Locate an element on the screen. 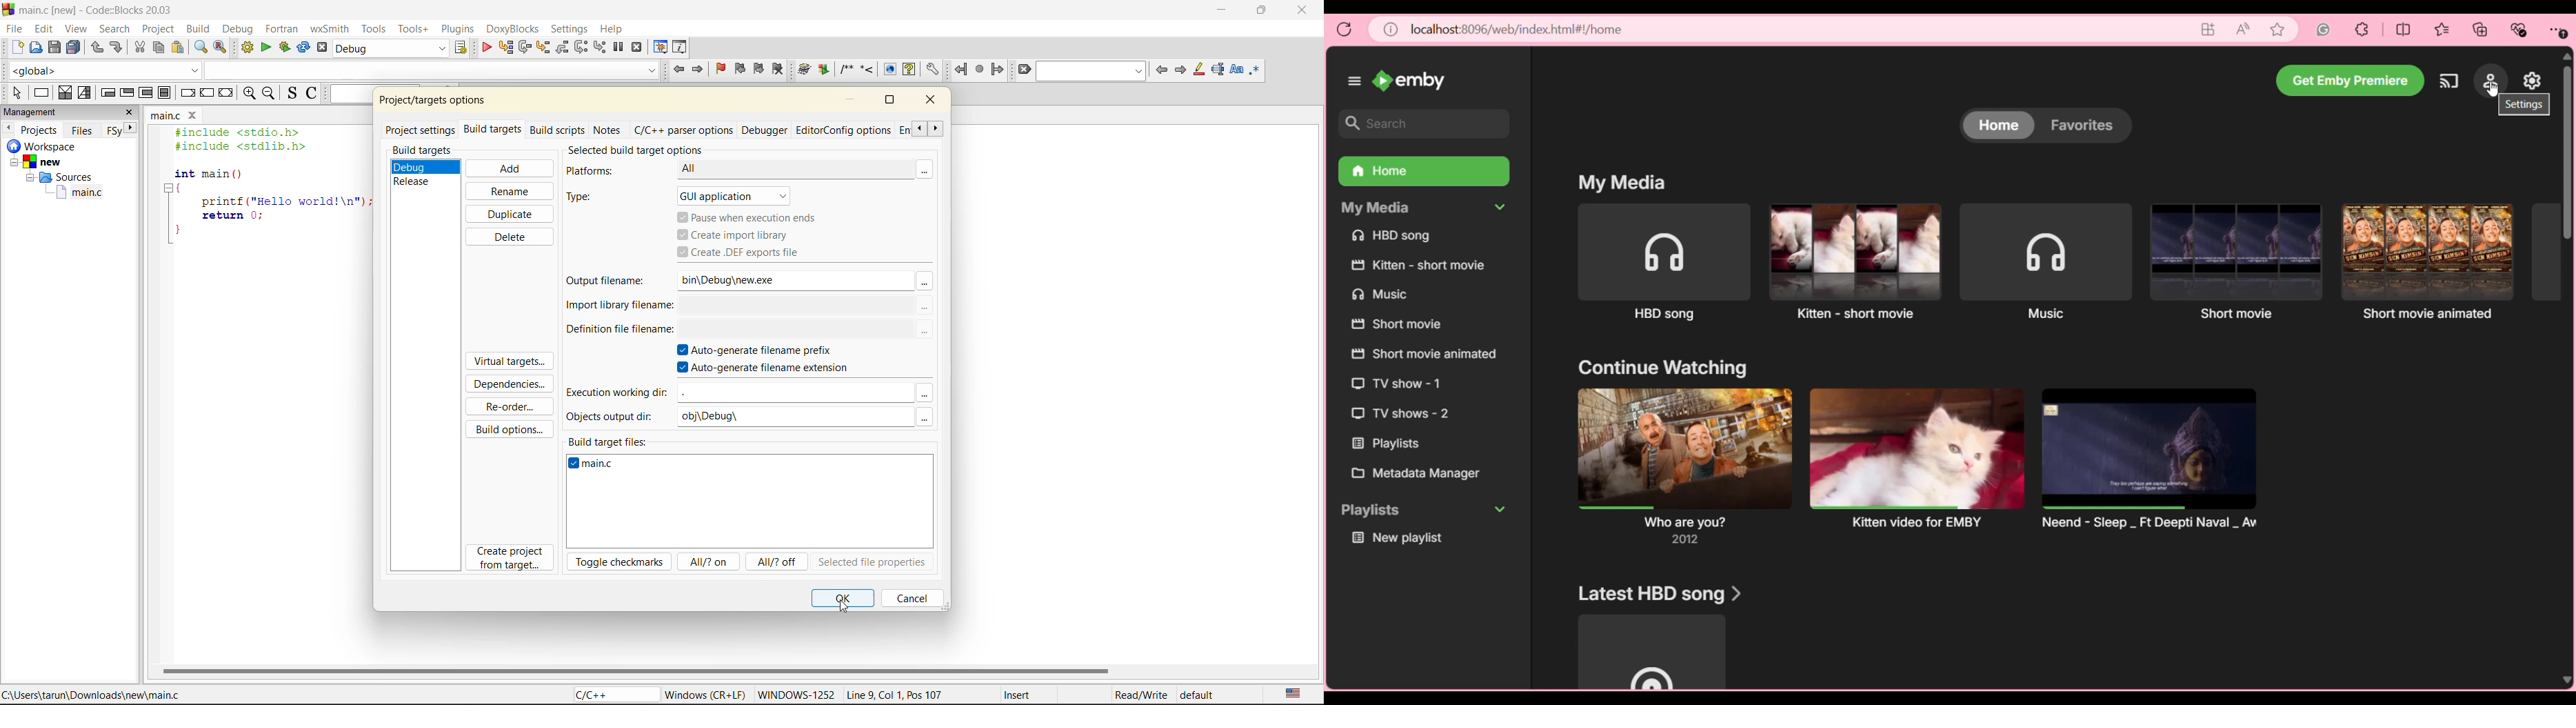  Insert a line comment at the current cursor position is located at coordinates (866, 69).